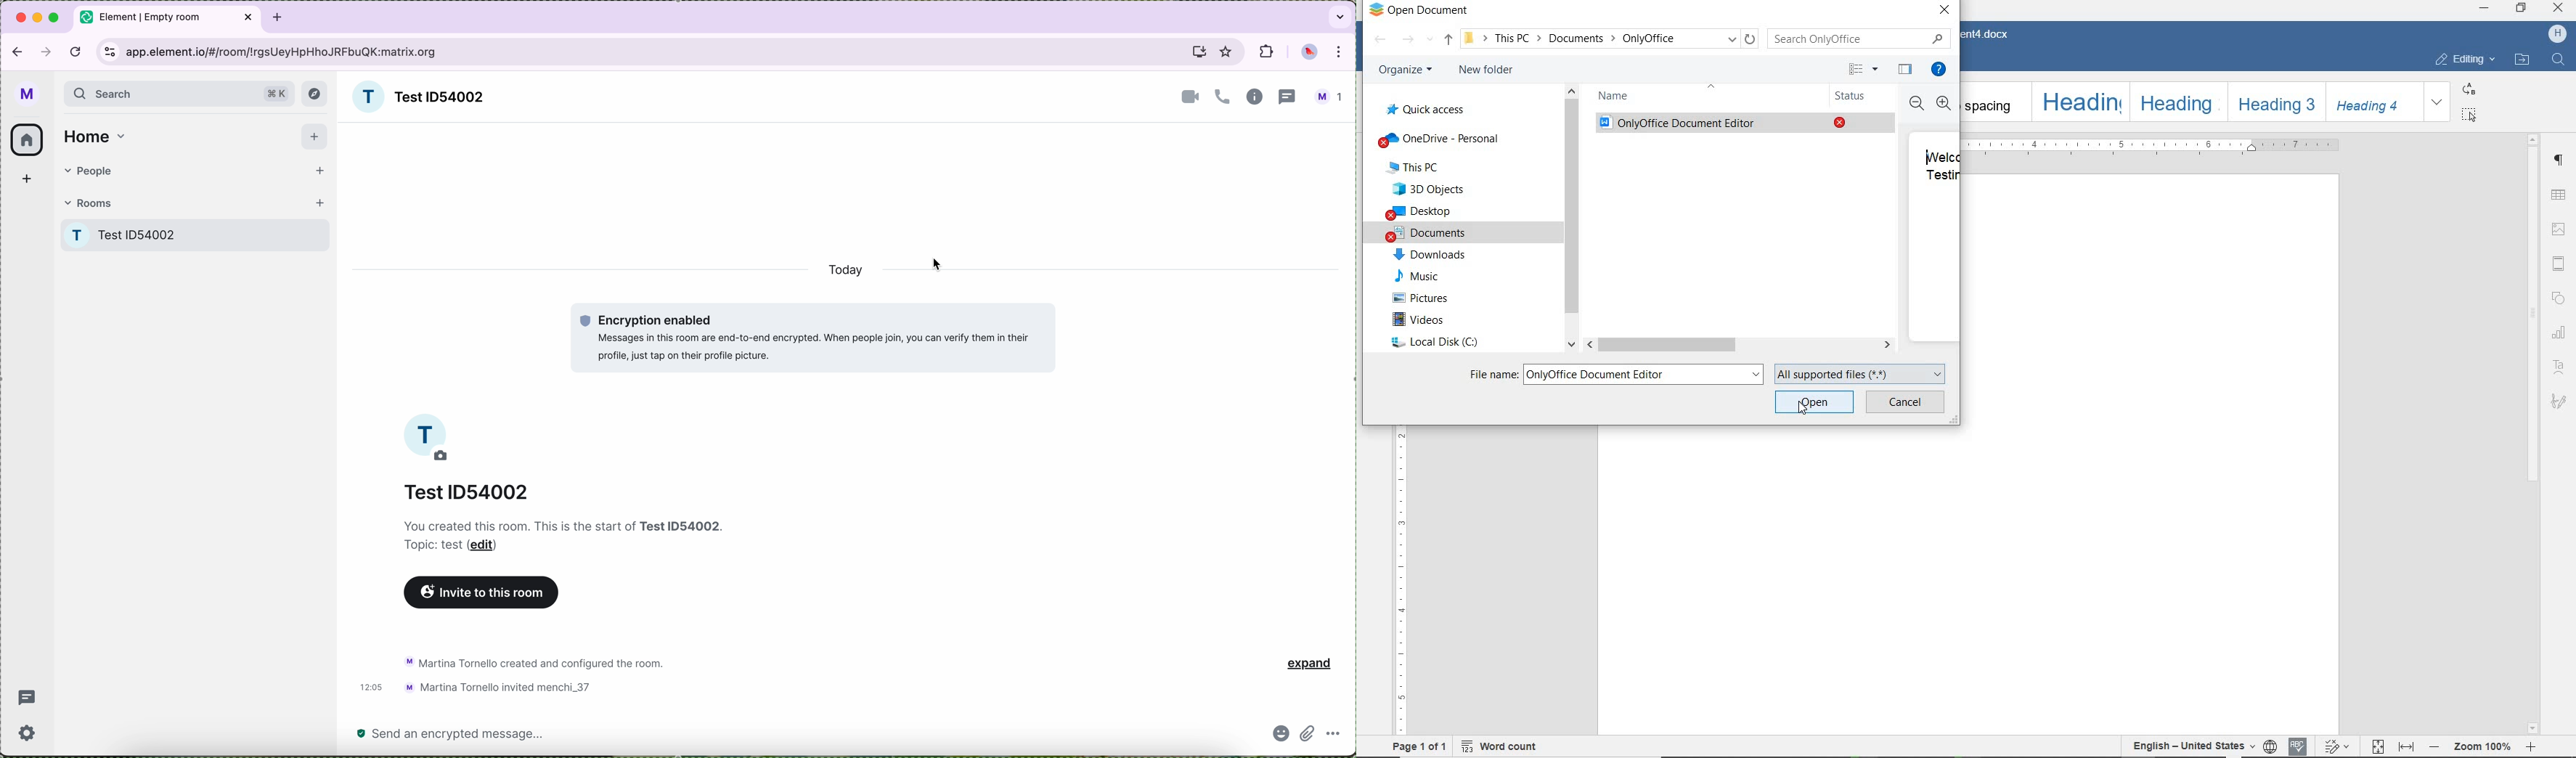  What do you see at coordinates (40, 17) in the screenshot?
I see `minimize` at bounding box center [40, 17].